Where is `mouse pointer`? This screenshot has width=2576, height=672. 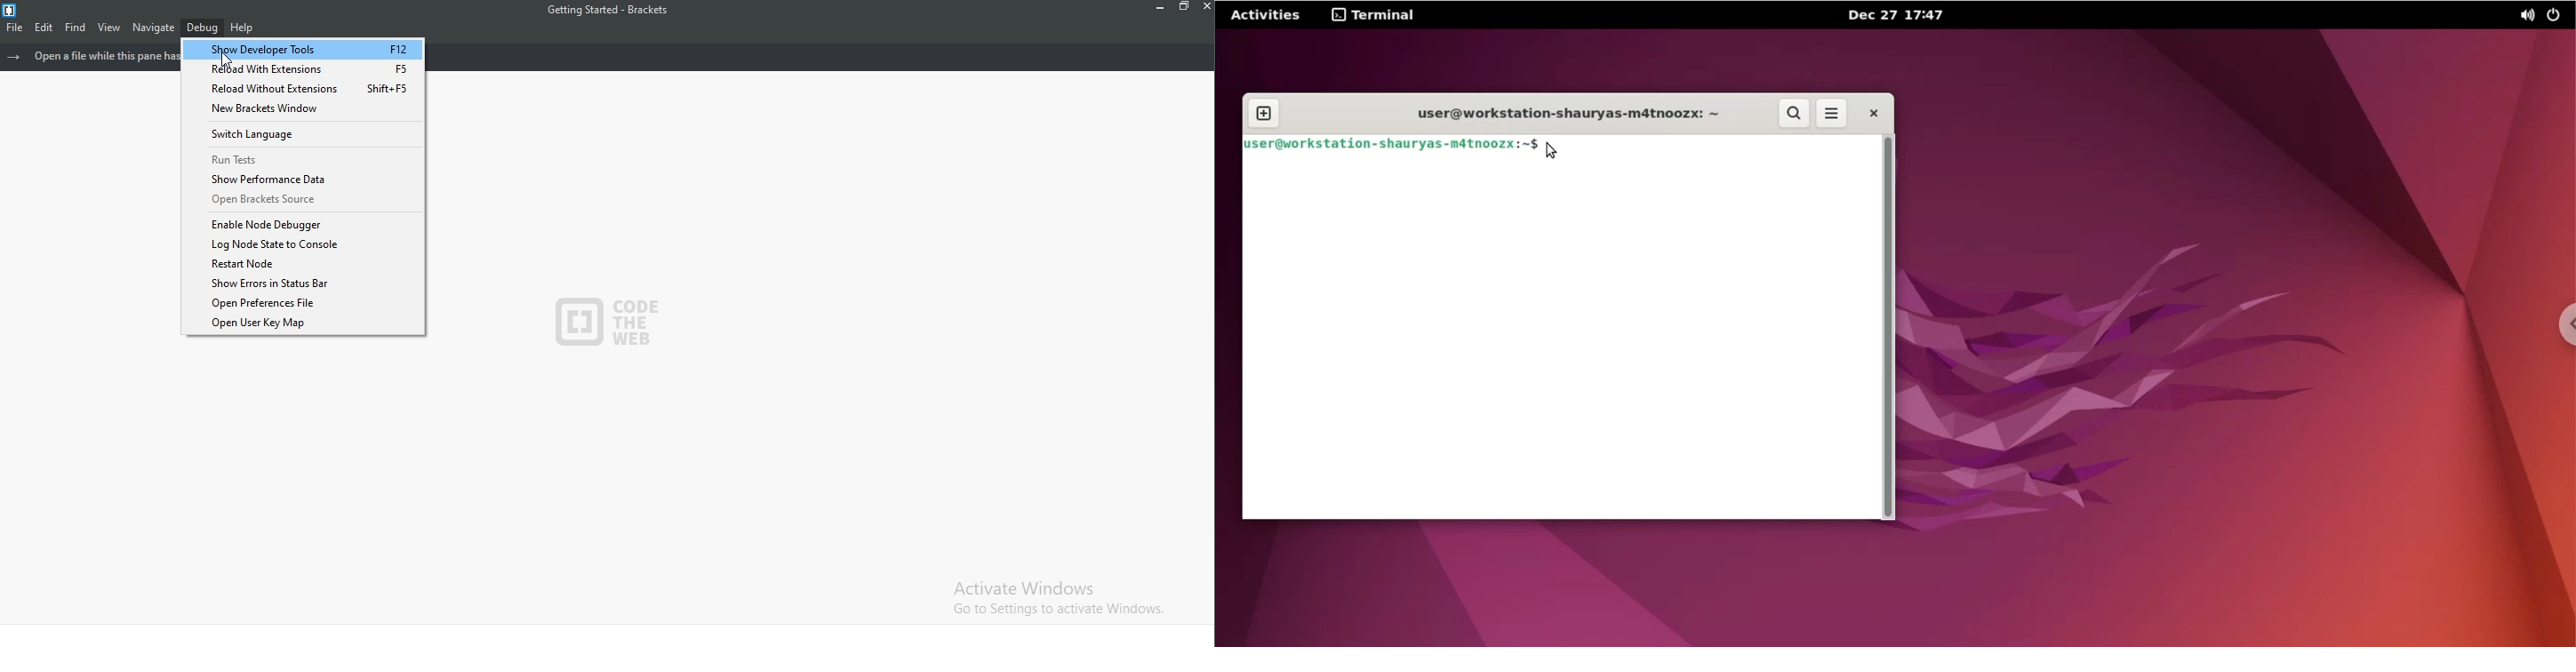
mouse pointer is located at coordinates (1553, 152).